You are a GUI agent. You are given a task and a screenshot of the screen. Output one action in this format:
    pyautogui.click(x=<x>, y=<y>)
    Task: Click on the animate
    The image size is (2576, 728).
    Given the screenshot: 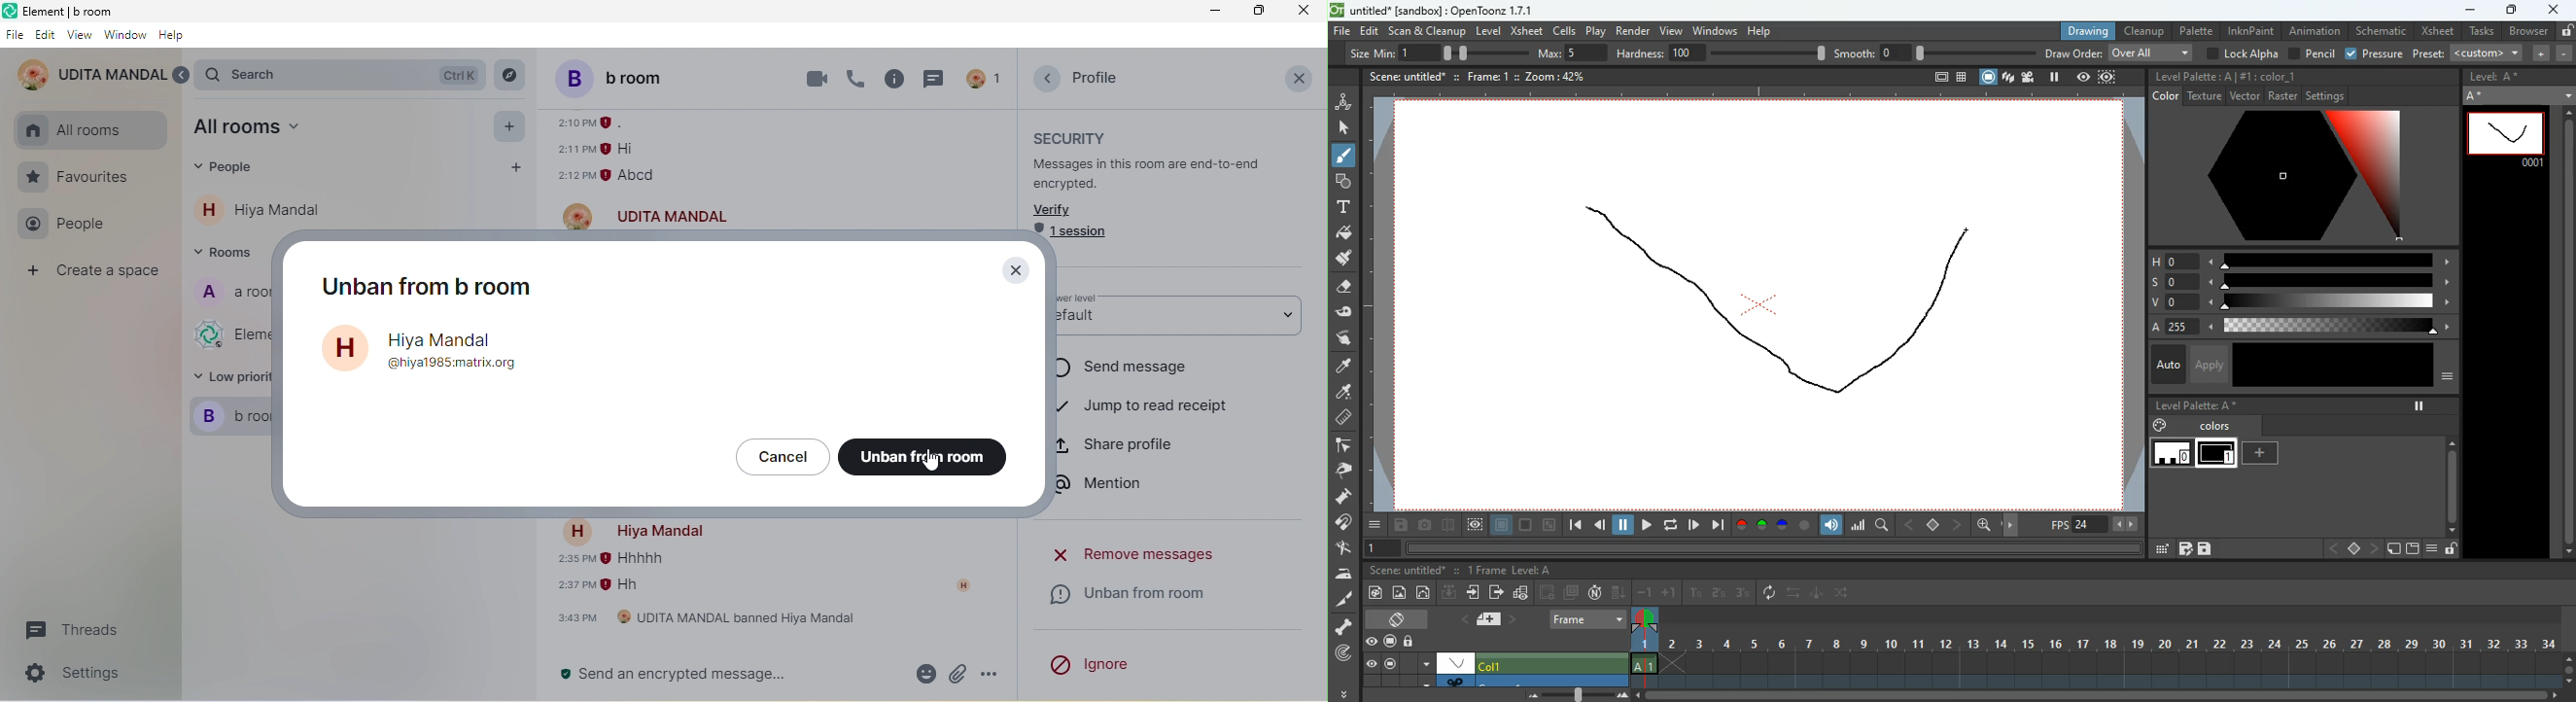 What is the action you would take?
    pyautogui.click(x=1343, y=101)
    